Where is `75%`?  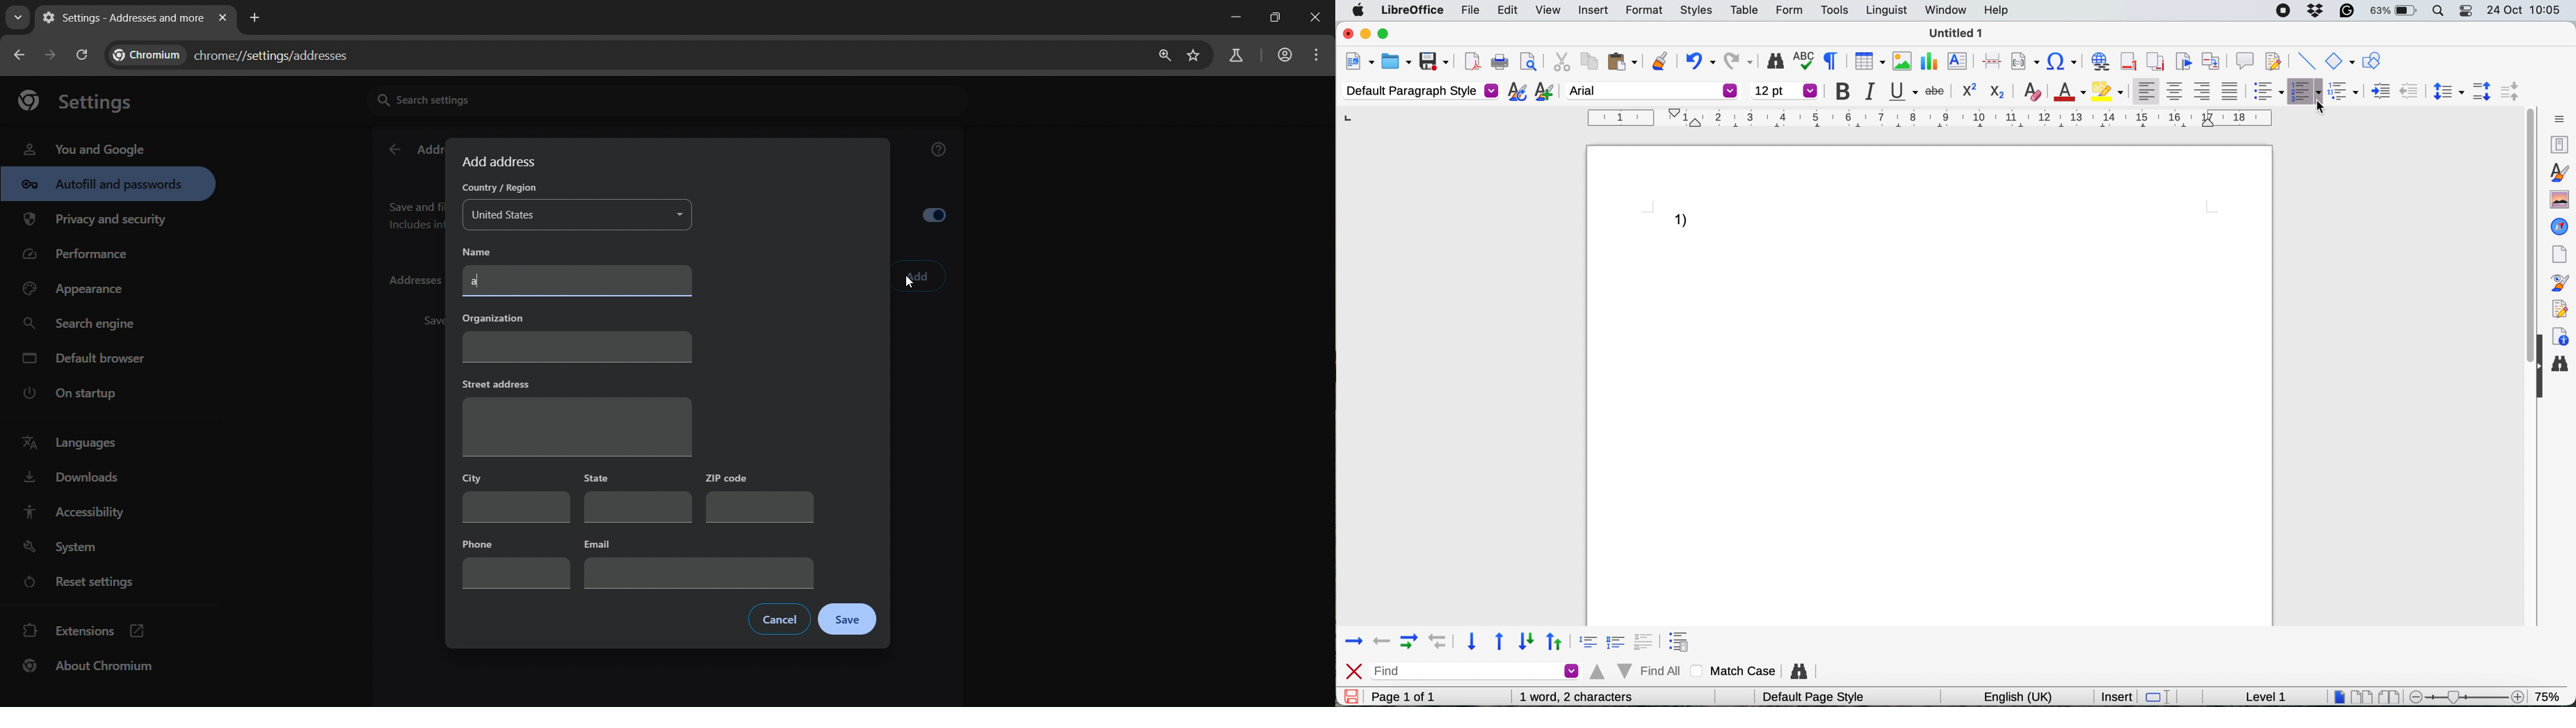
75% is located at coordinates (2549, 695).